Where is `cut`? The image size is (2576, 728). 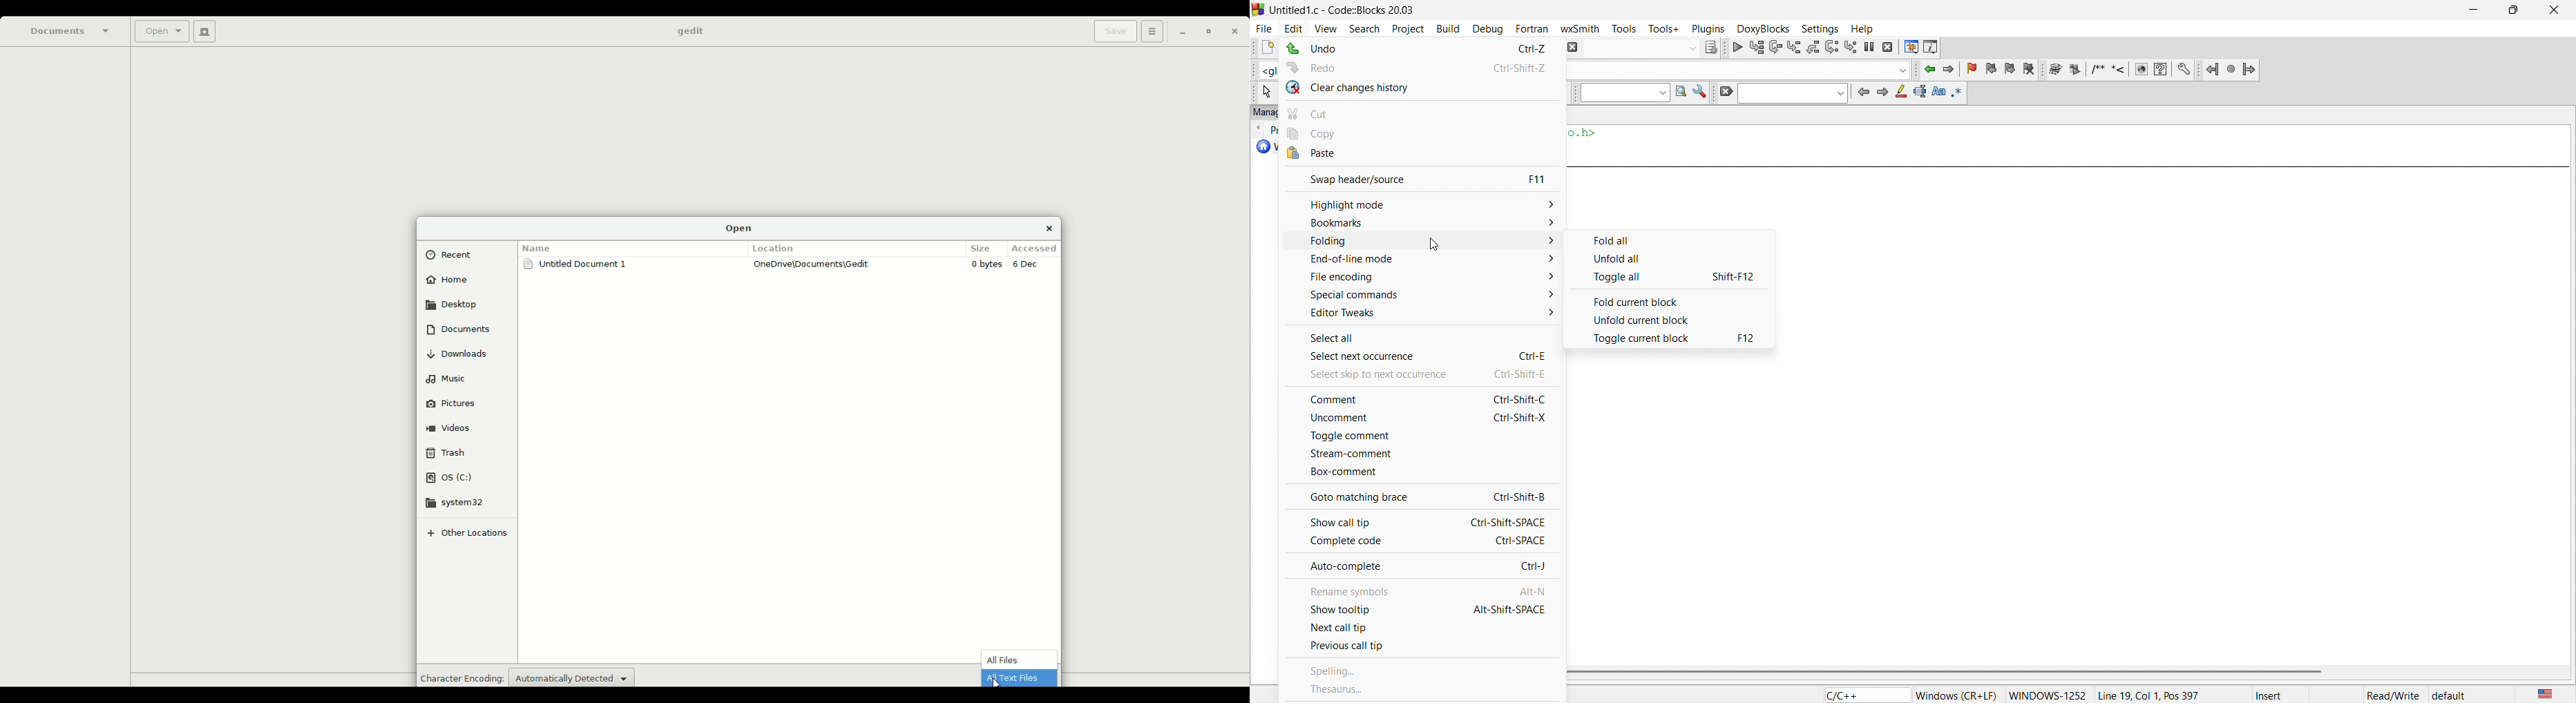
cut is located at coordinates (1423, 111).